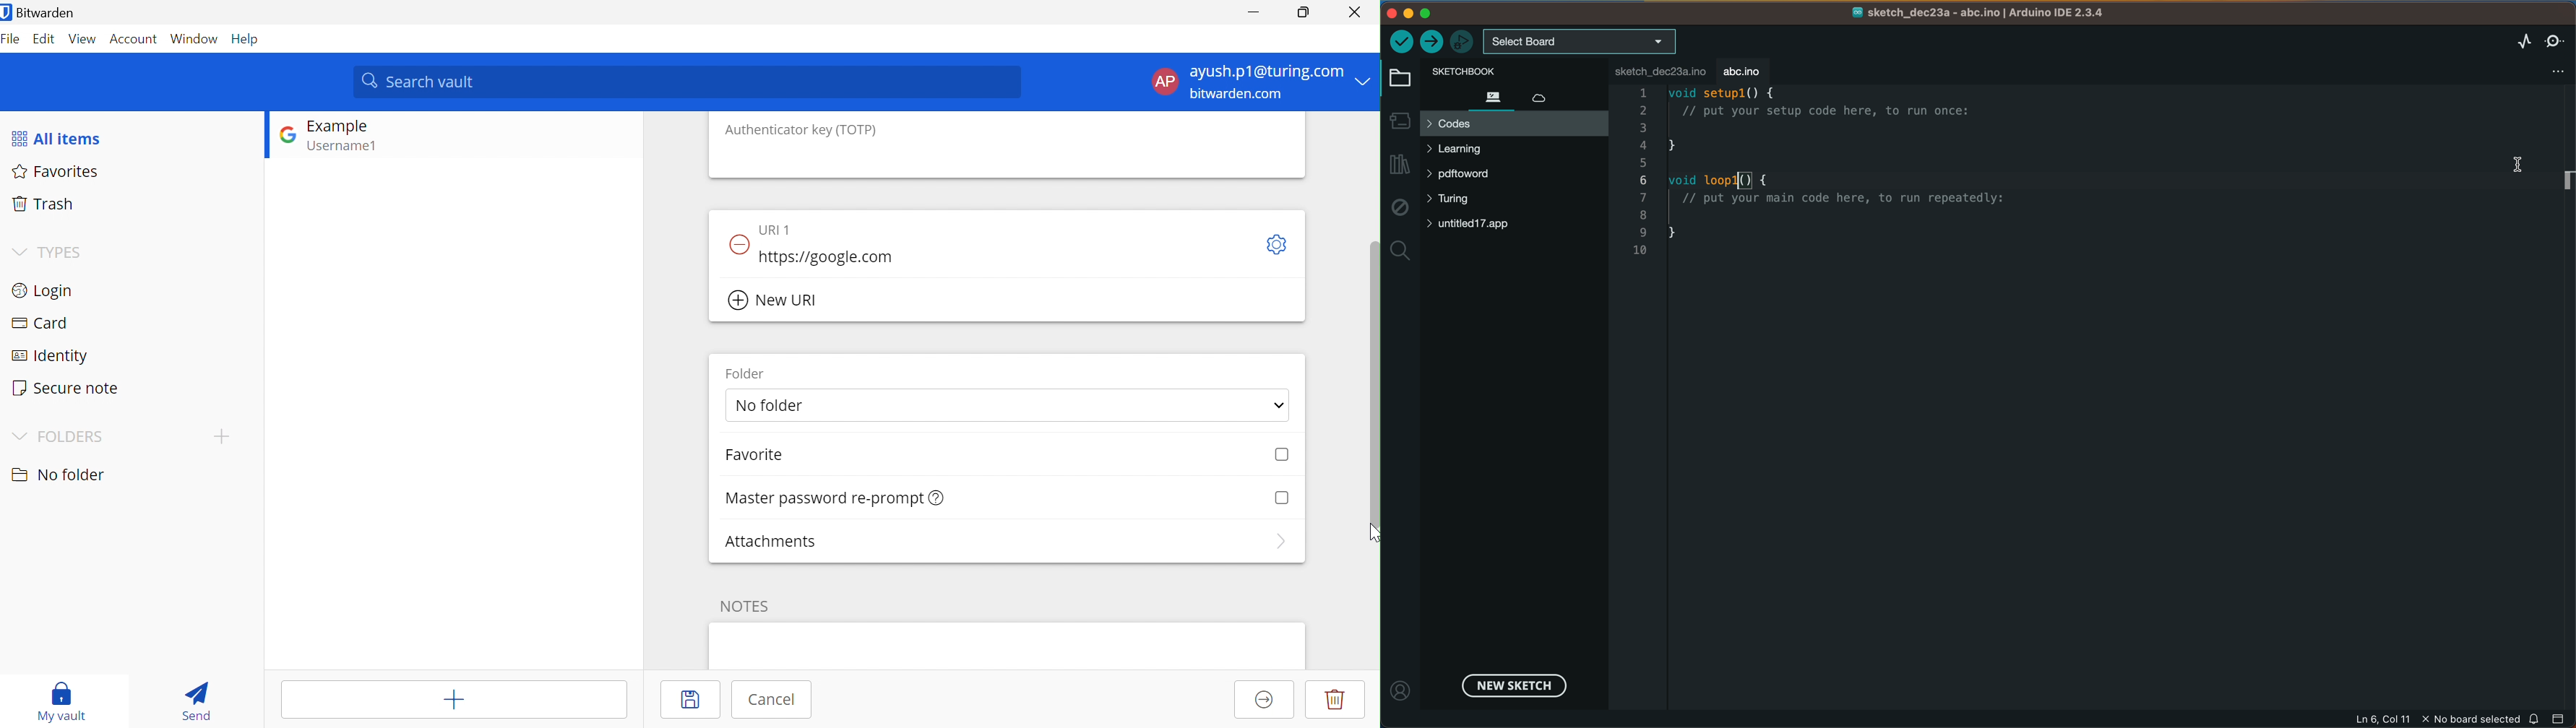 Image resolution: width=2576 pixels, height=728 pixels. What do you see at coordinates (360, 138) in the screenshot?
I see `GOOGLE LOGIN ENTRY` at bounding box center [360, 138].